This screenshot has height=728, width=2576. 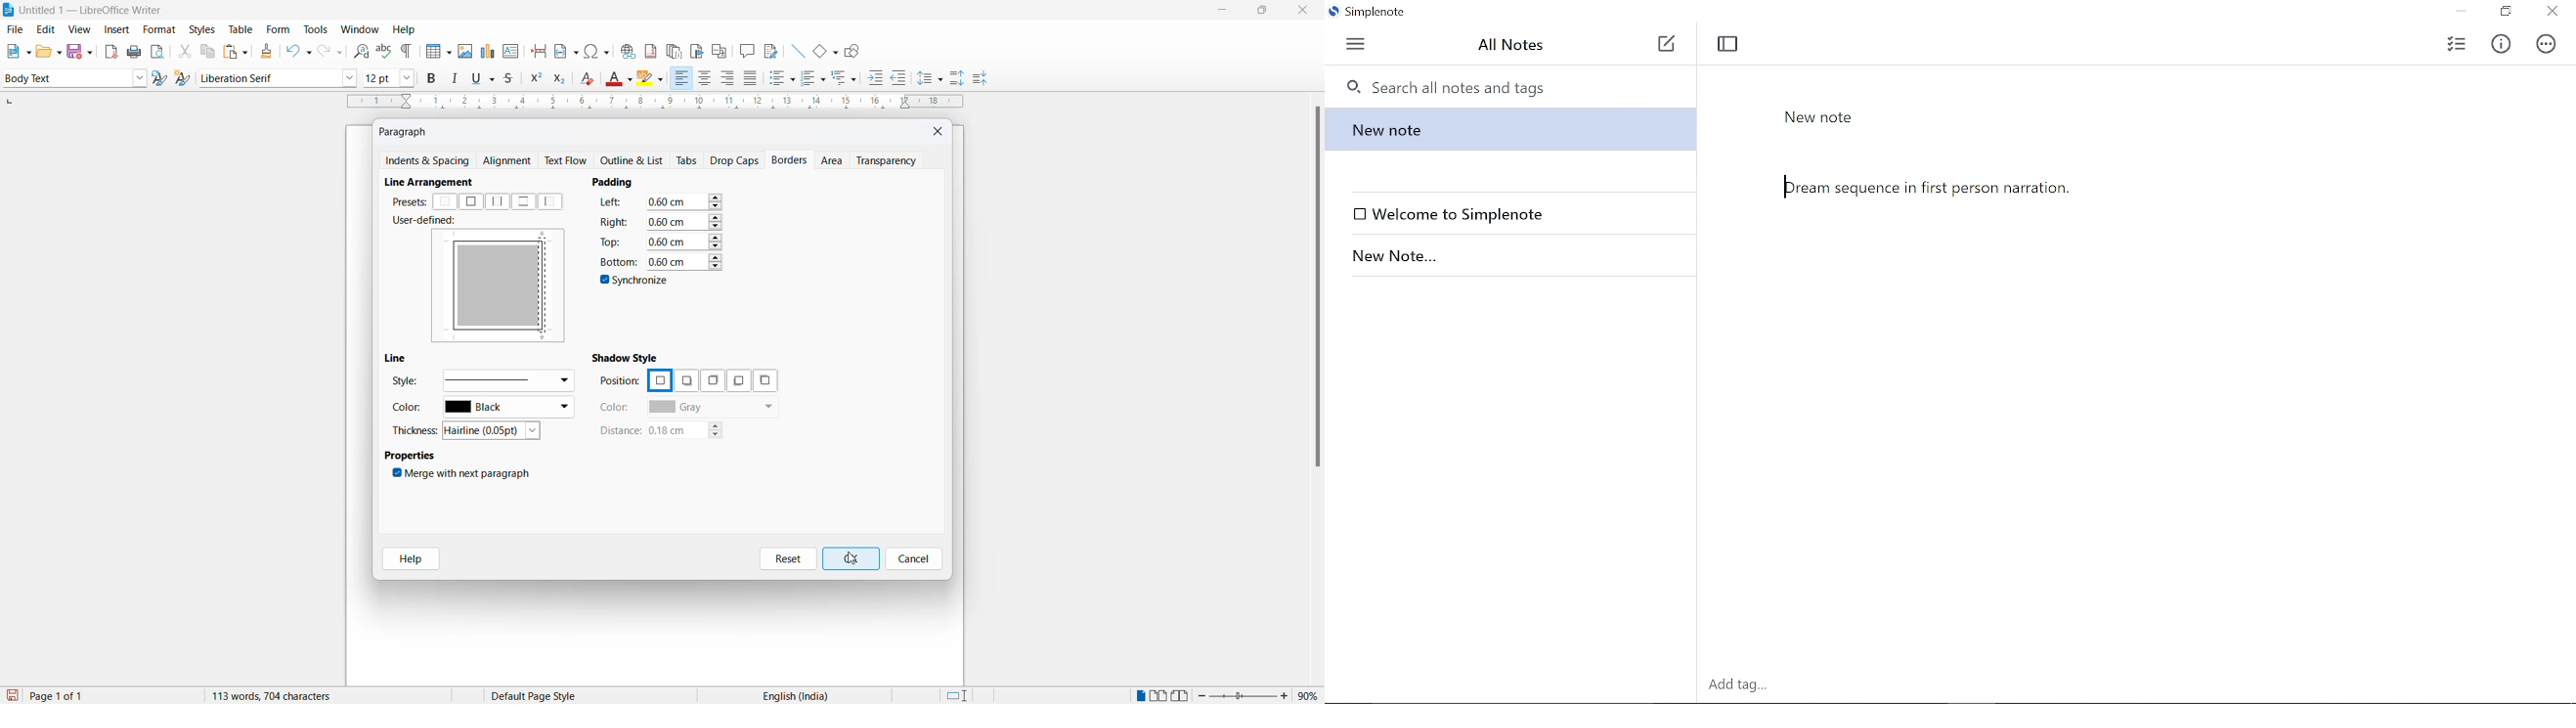 I want to click on Info, so click(x=2506, y=41).